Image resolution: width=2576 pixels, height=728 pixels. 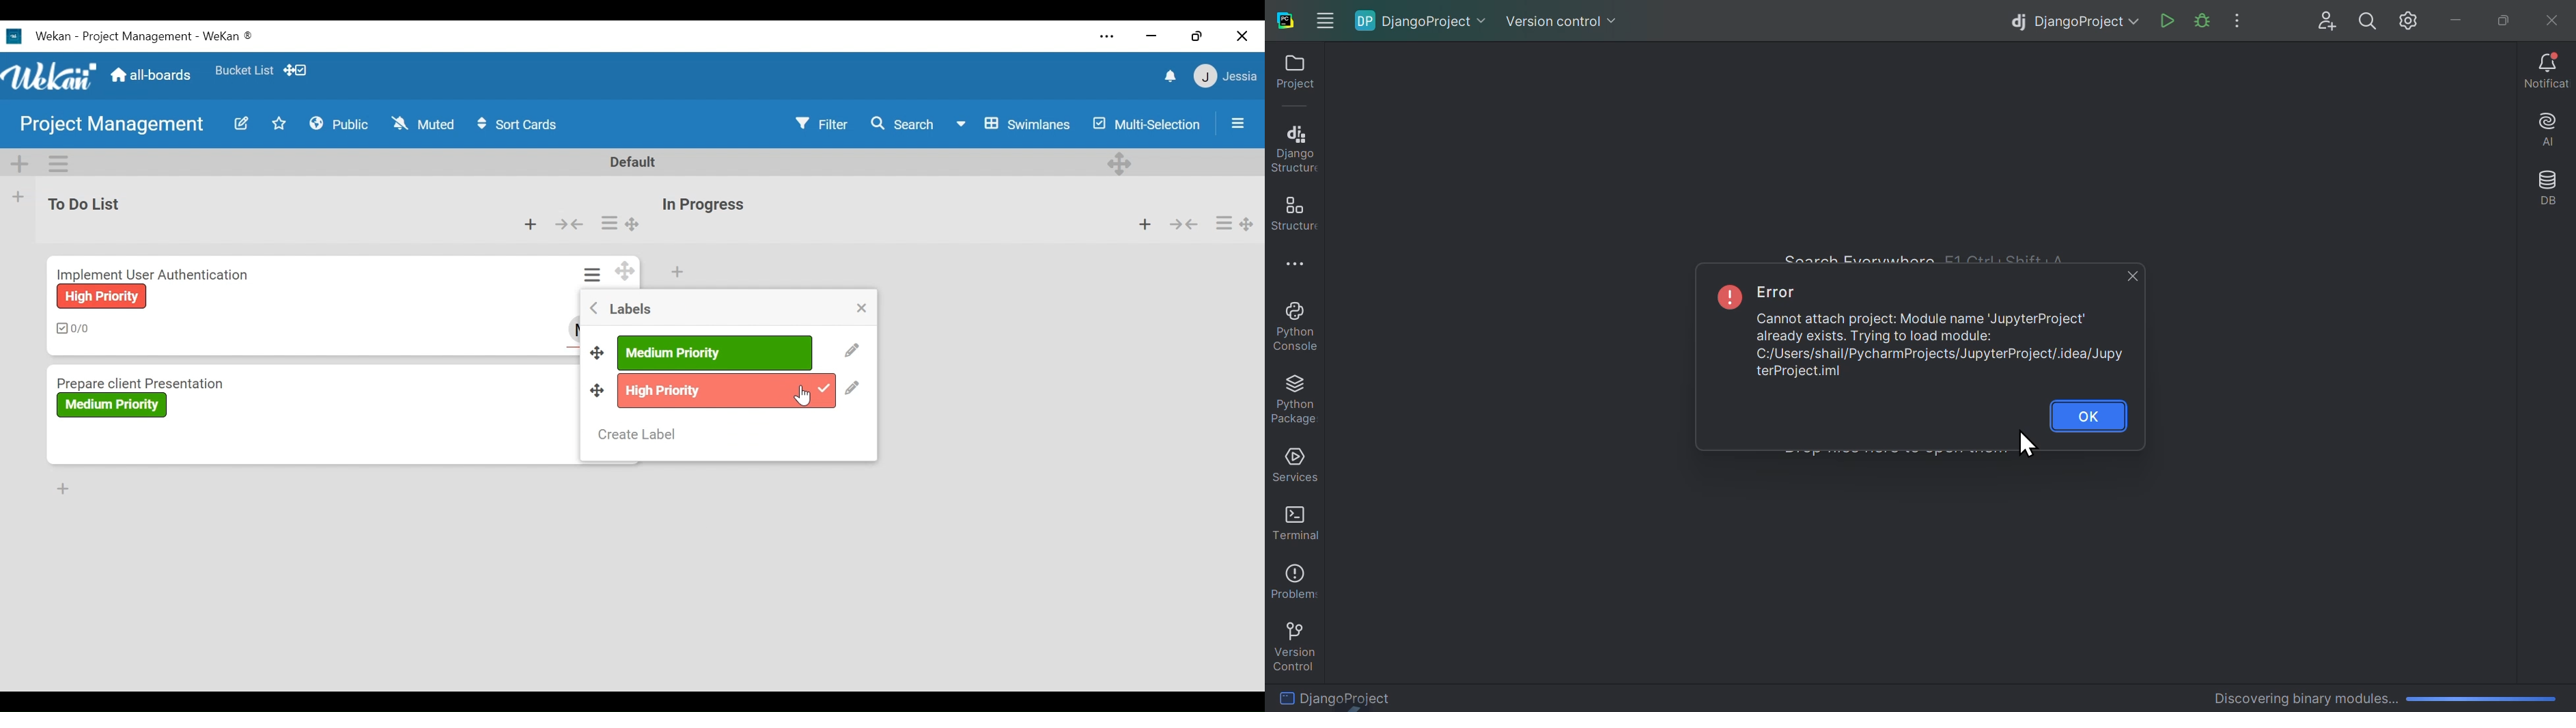 I want to click on Default, so click(x=635, y=162).